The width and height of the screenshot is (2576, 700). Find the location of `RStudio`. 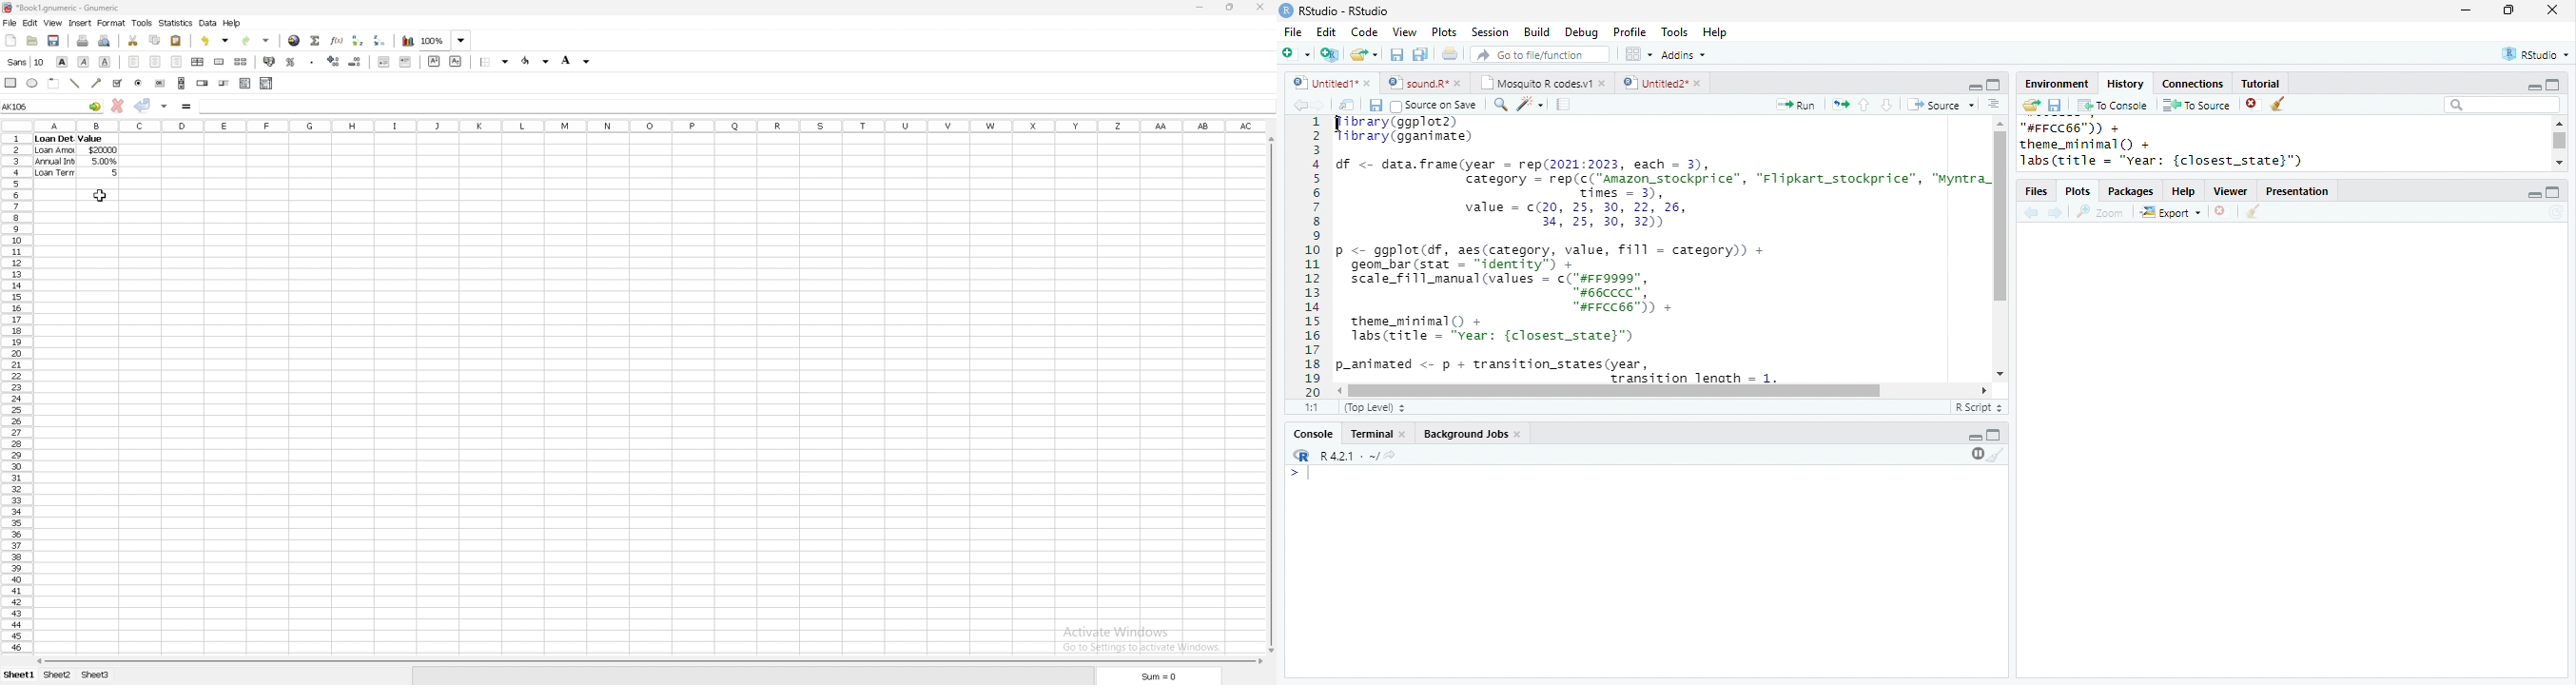

RStudio is located at coordinates (2536, 53).